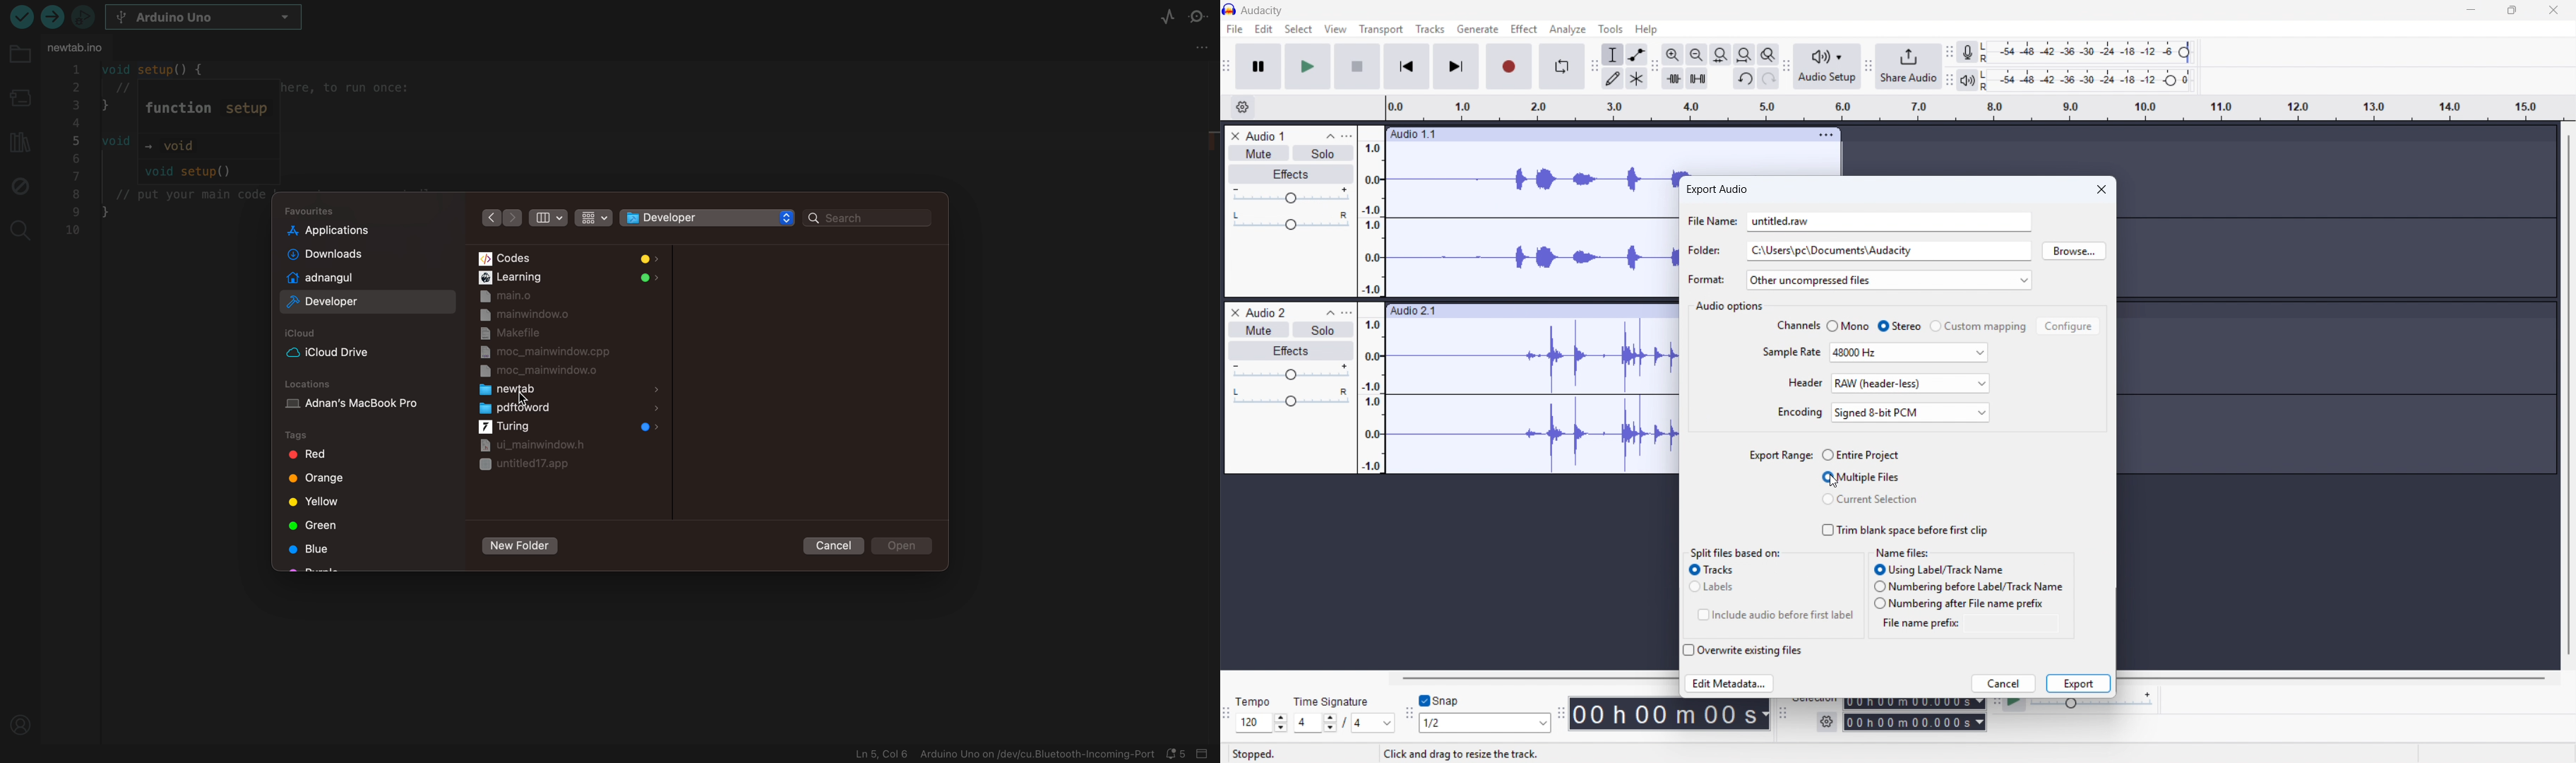  Describe the element at coordinates (1796, 326) in the screenshot. I see `channels` at that location.